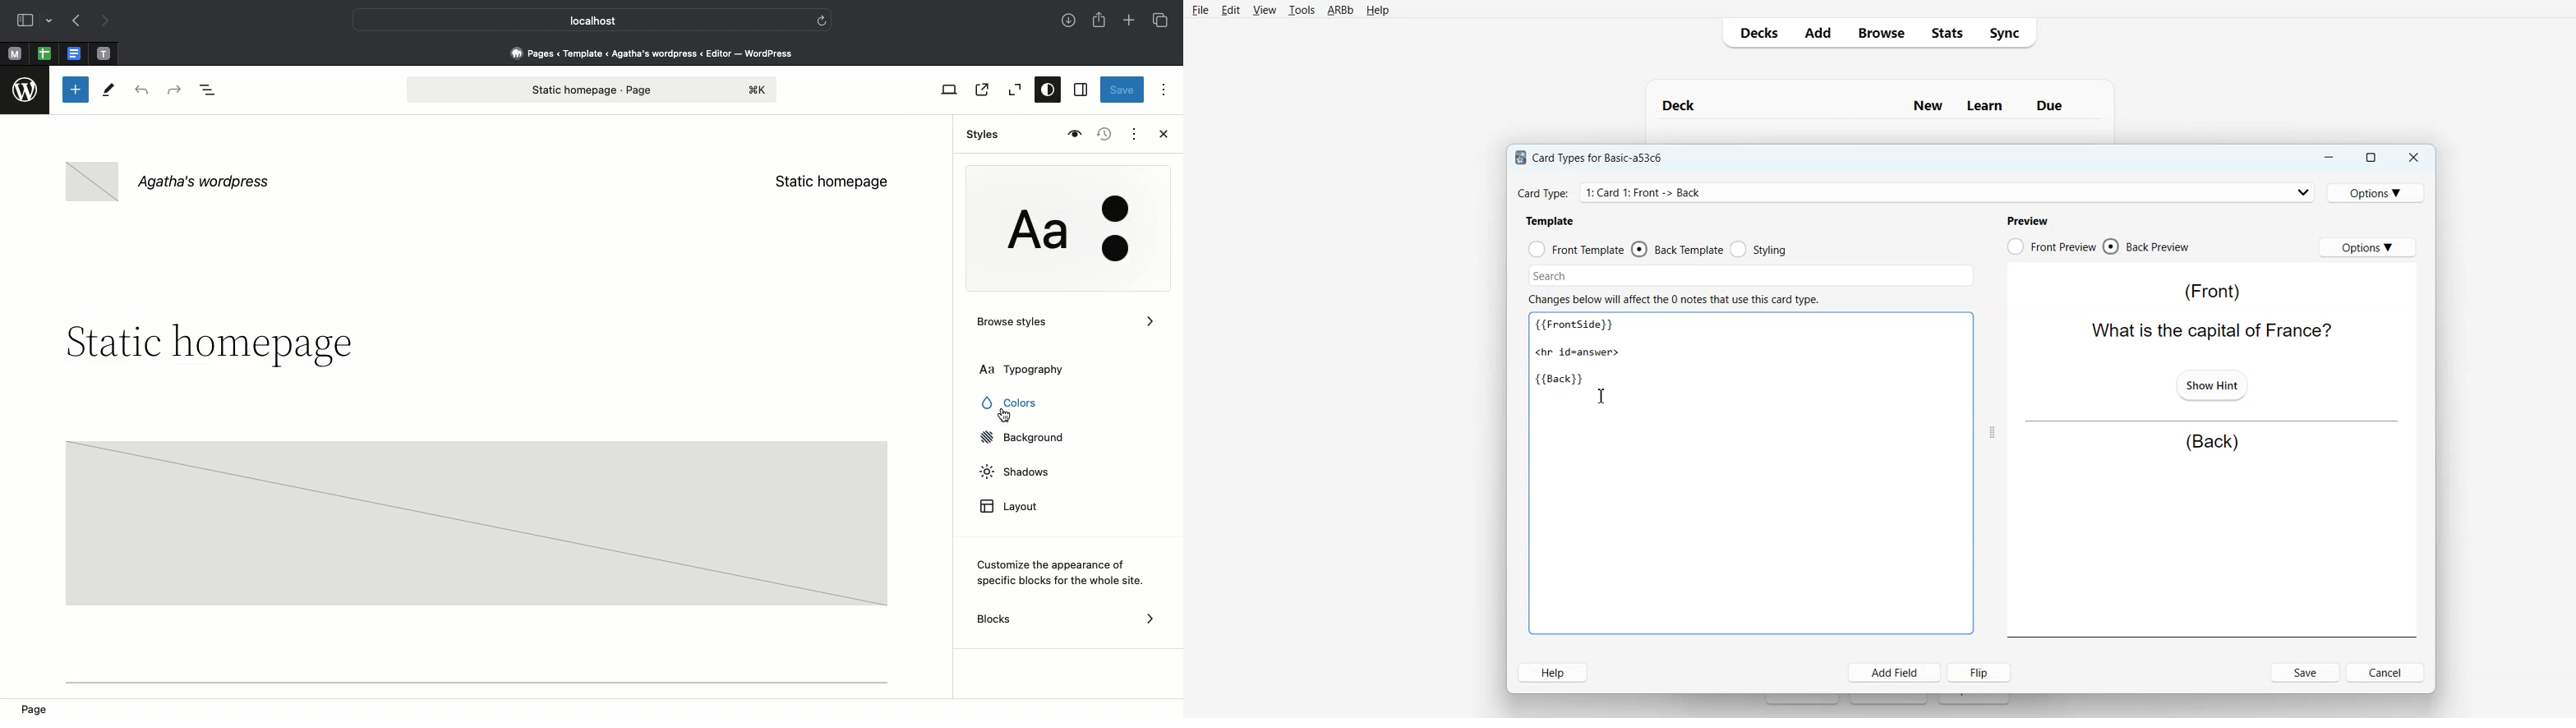  Describe the element at coordinates (1100, 20) in the screenshot. I see `Share` at that location.